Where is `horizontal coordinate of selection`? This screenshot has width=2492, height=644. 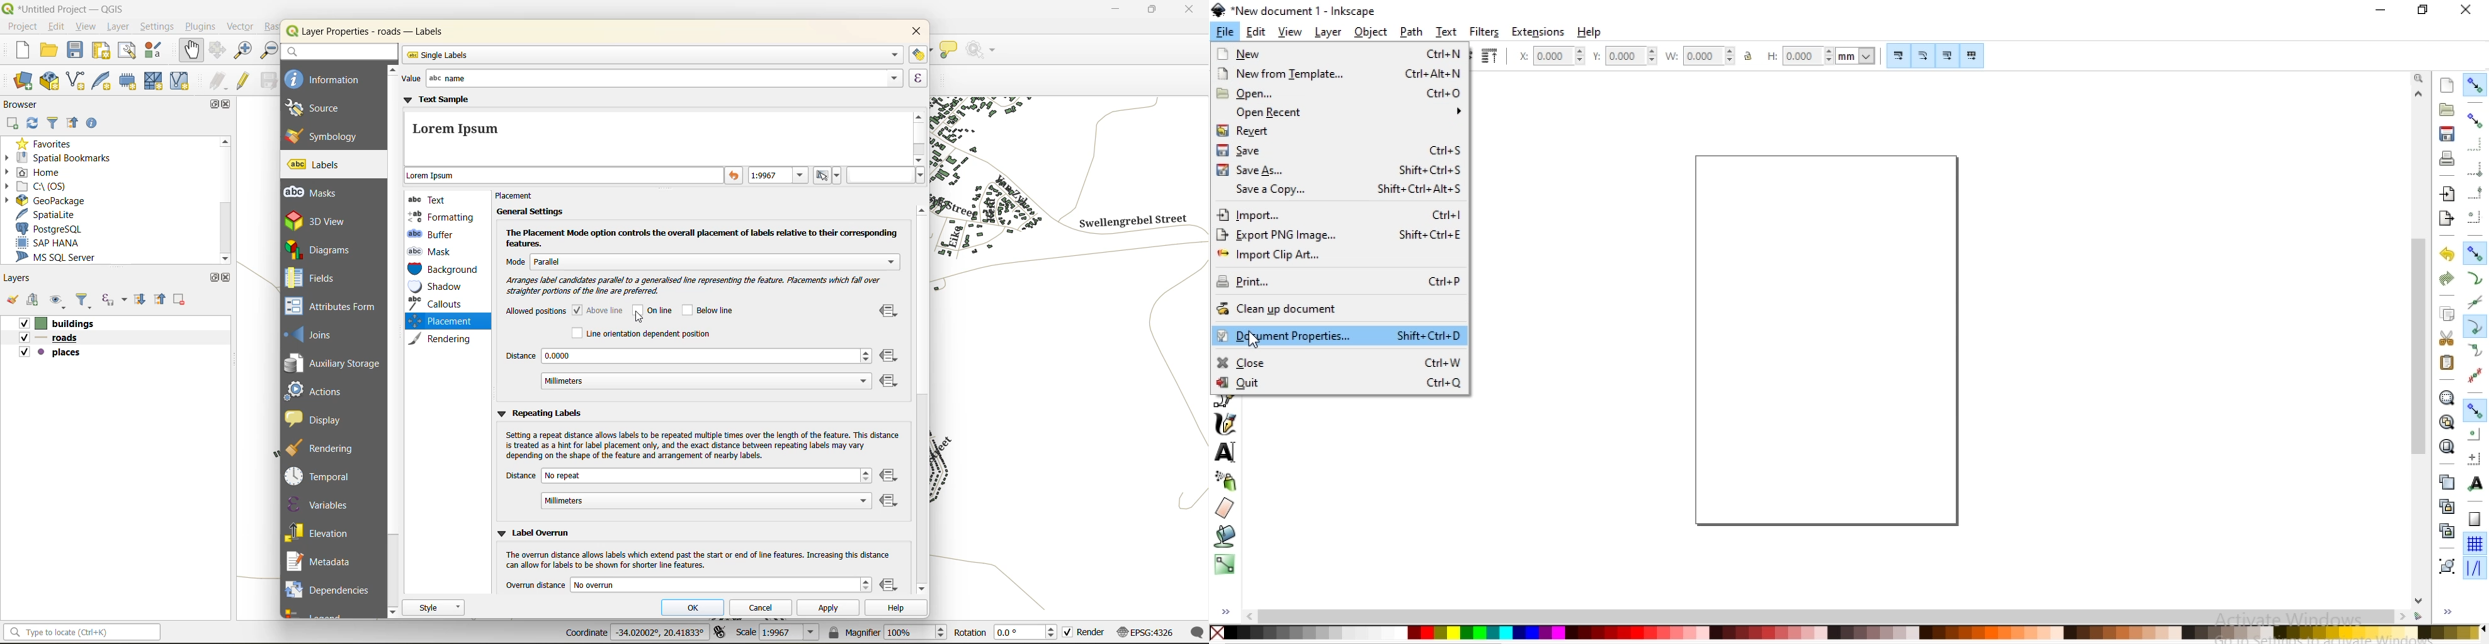
horizontal coordinate of selection is located at coordinates (1549, 58).